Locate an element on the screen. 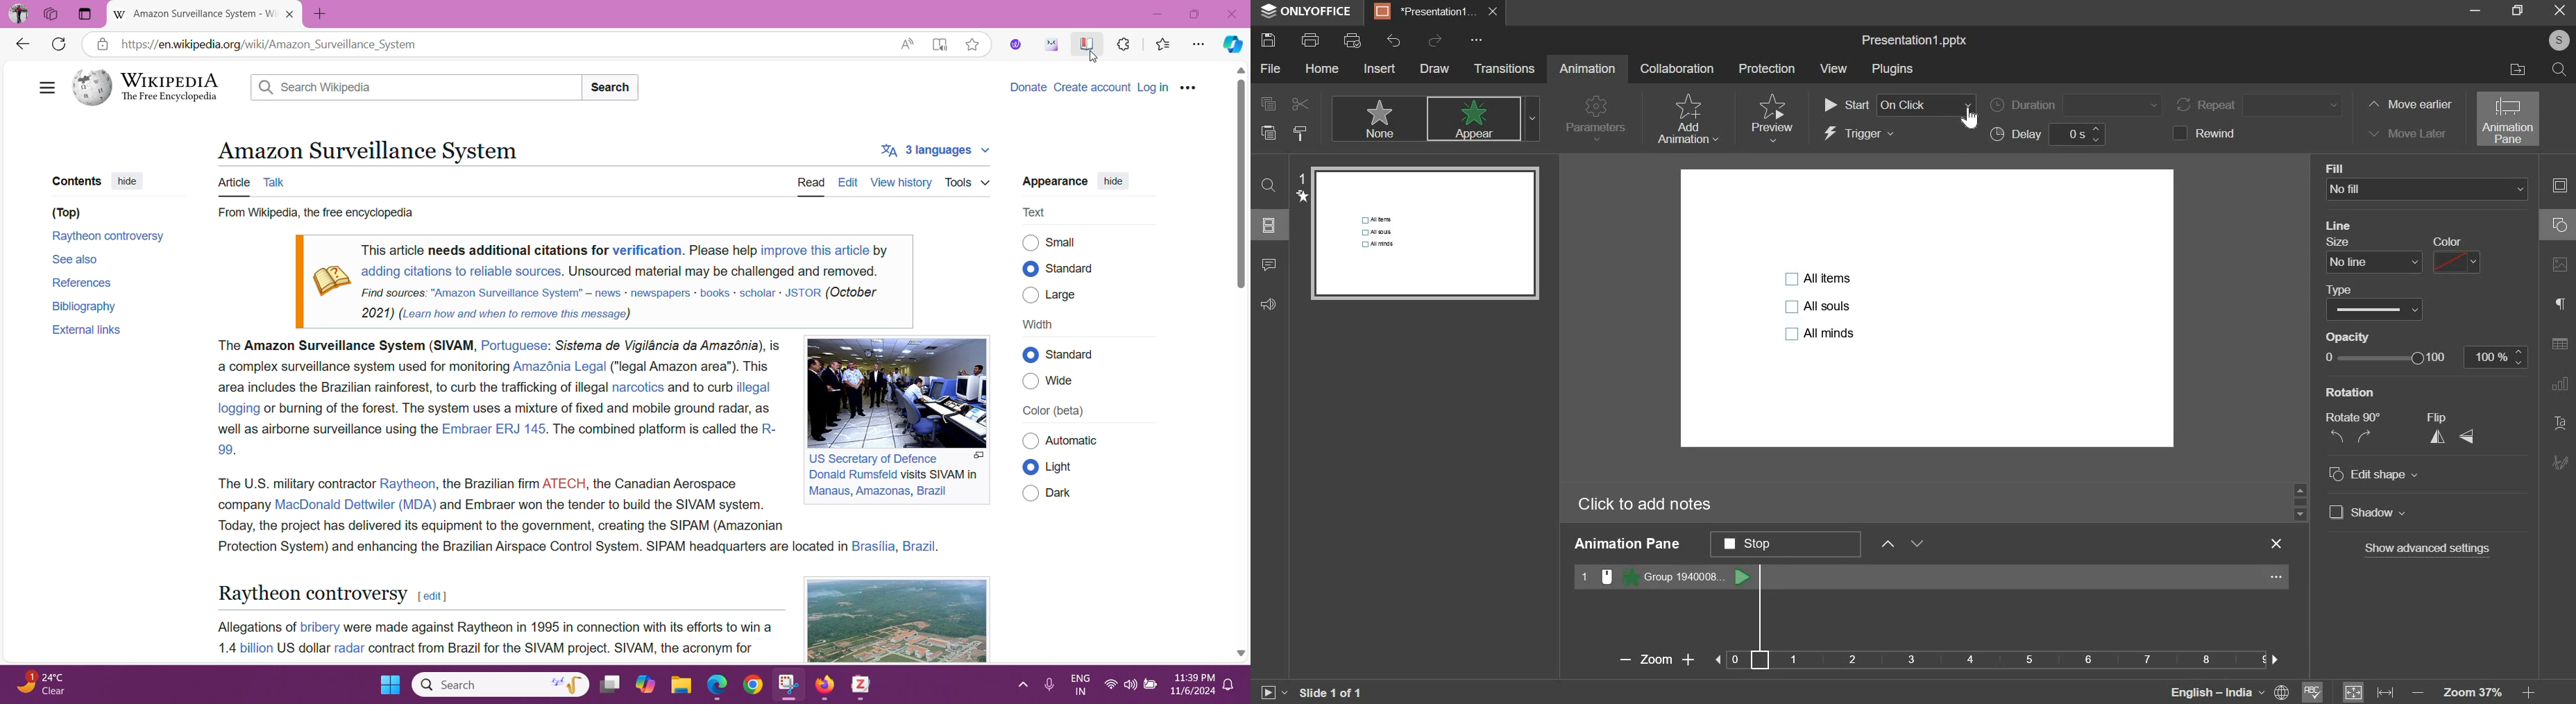 Image resolution: width=2576 pixels, height=728 pixels. Amazon Surveillance System is located at coordinates (366, 149).